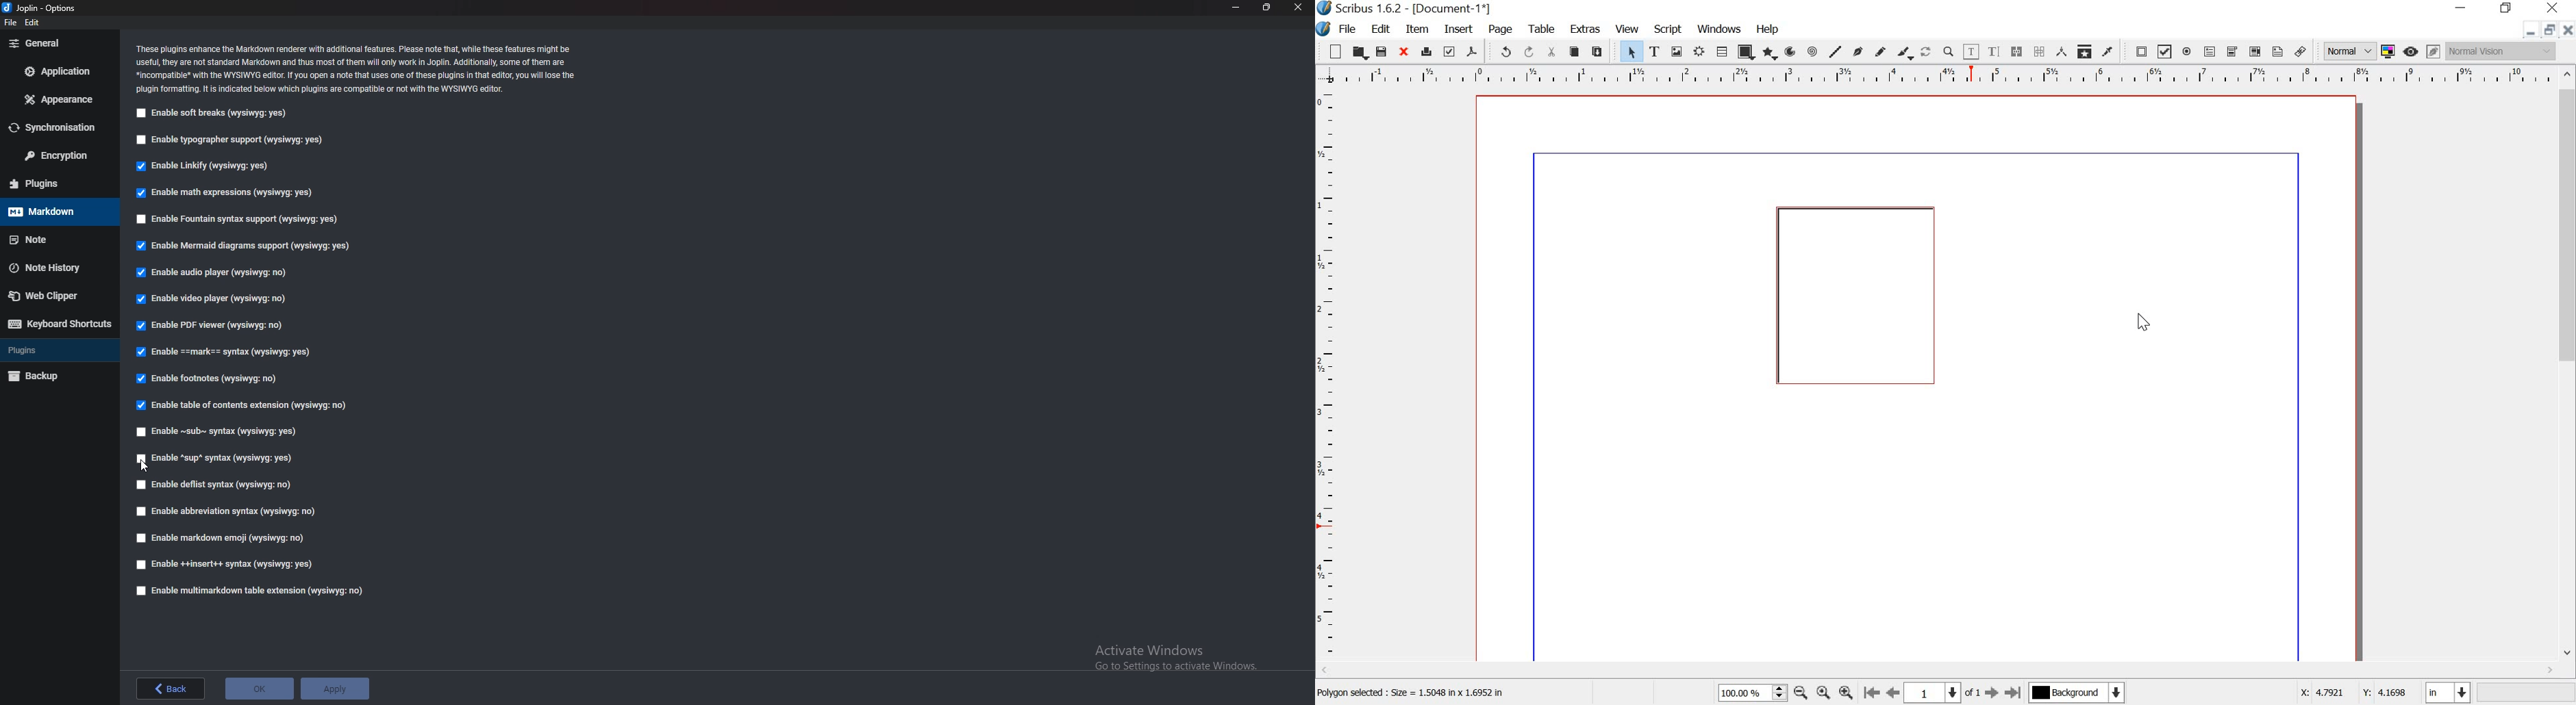  Describe the element at coordinates (1667, 29) in the screenshot. I see `script` at that location.